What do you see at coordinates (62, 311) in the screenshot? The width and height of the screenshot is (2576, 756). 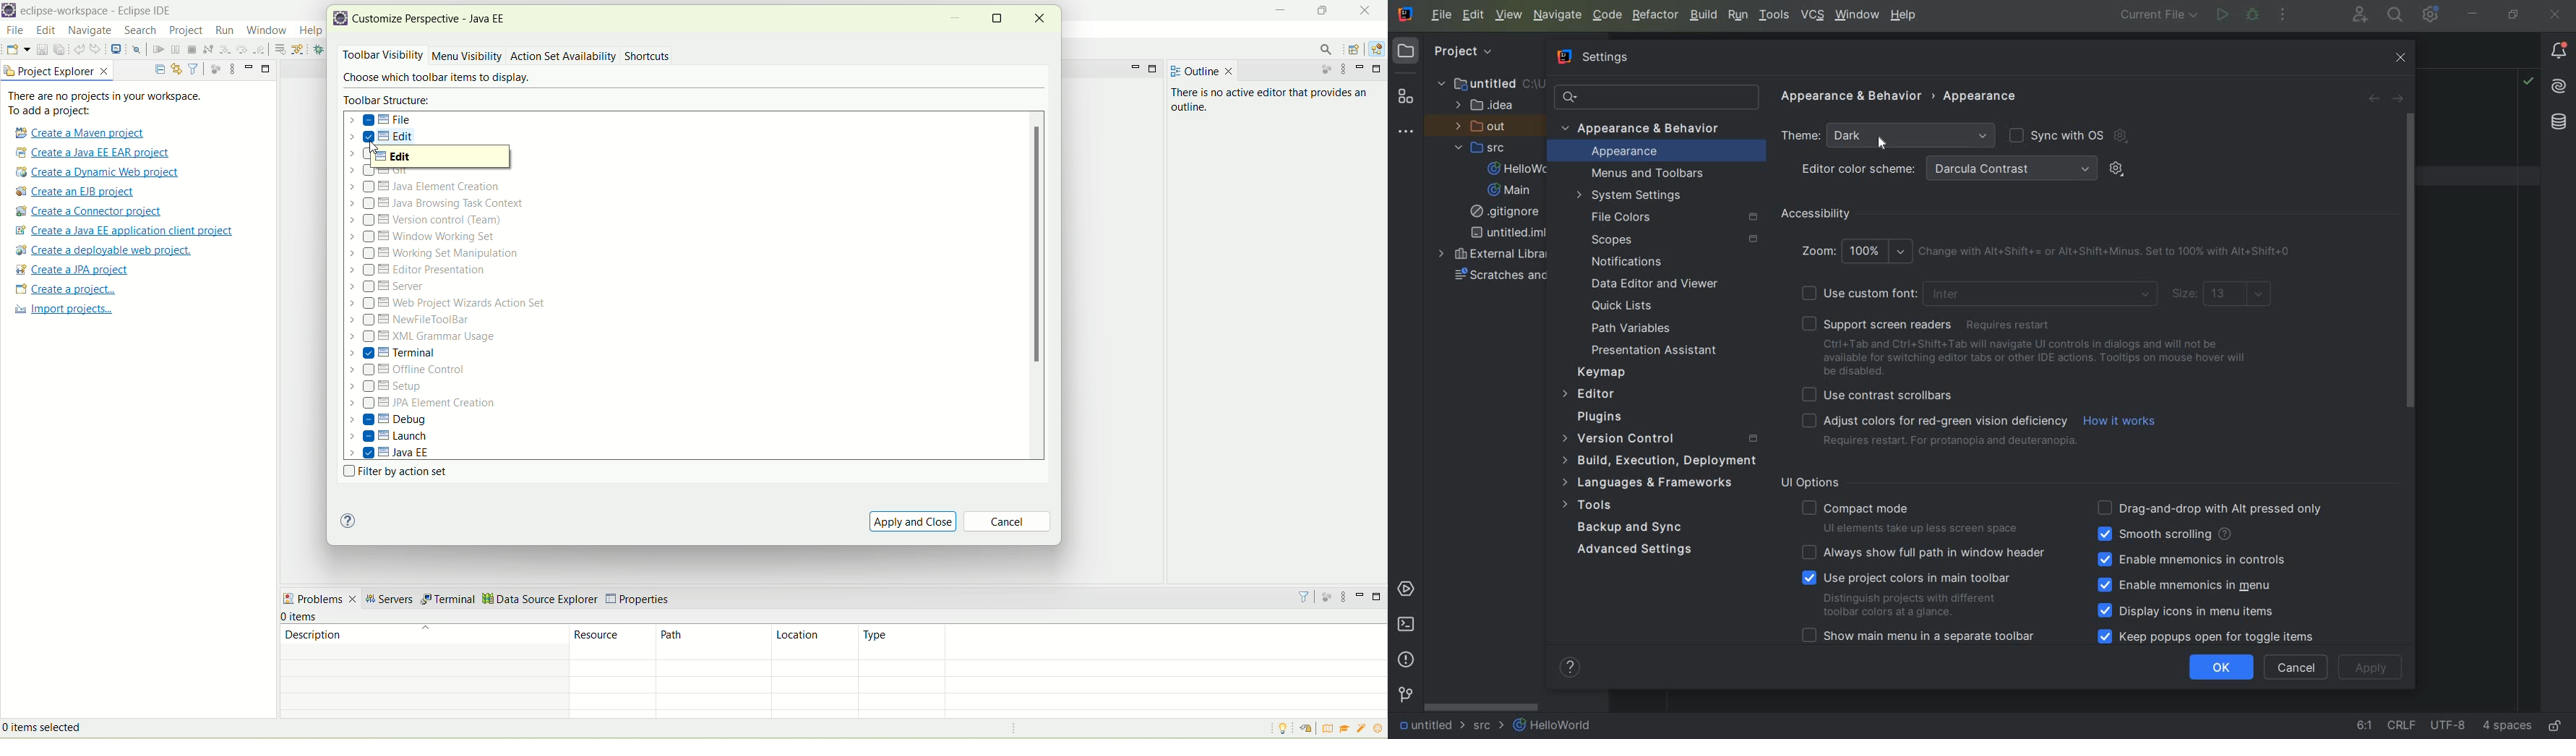 I see `import projects` at bounding box center [62, 311].